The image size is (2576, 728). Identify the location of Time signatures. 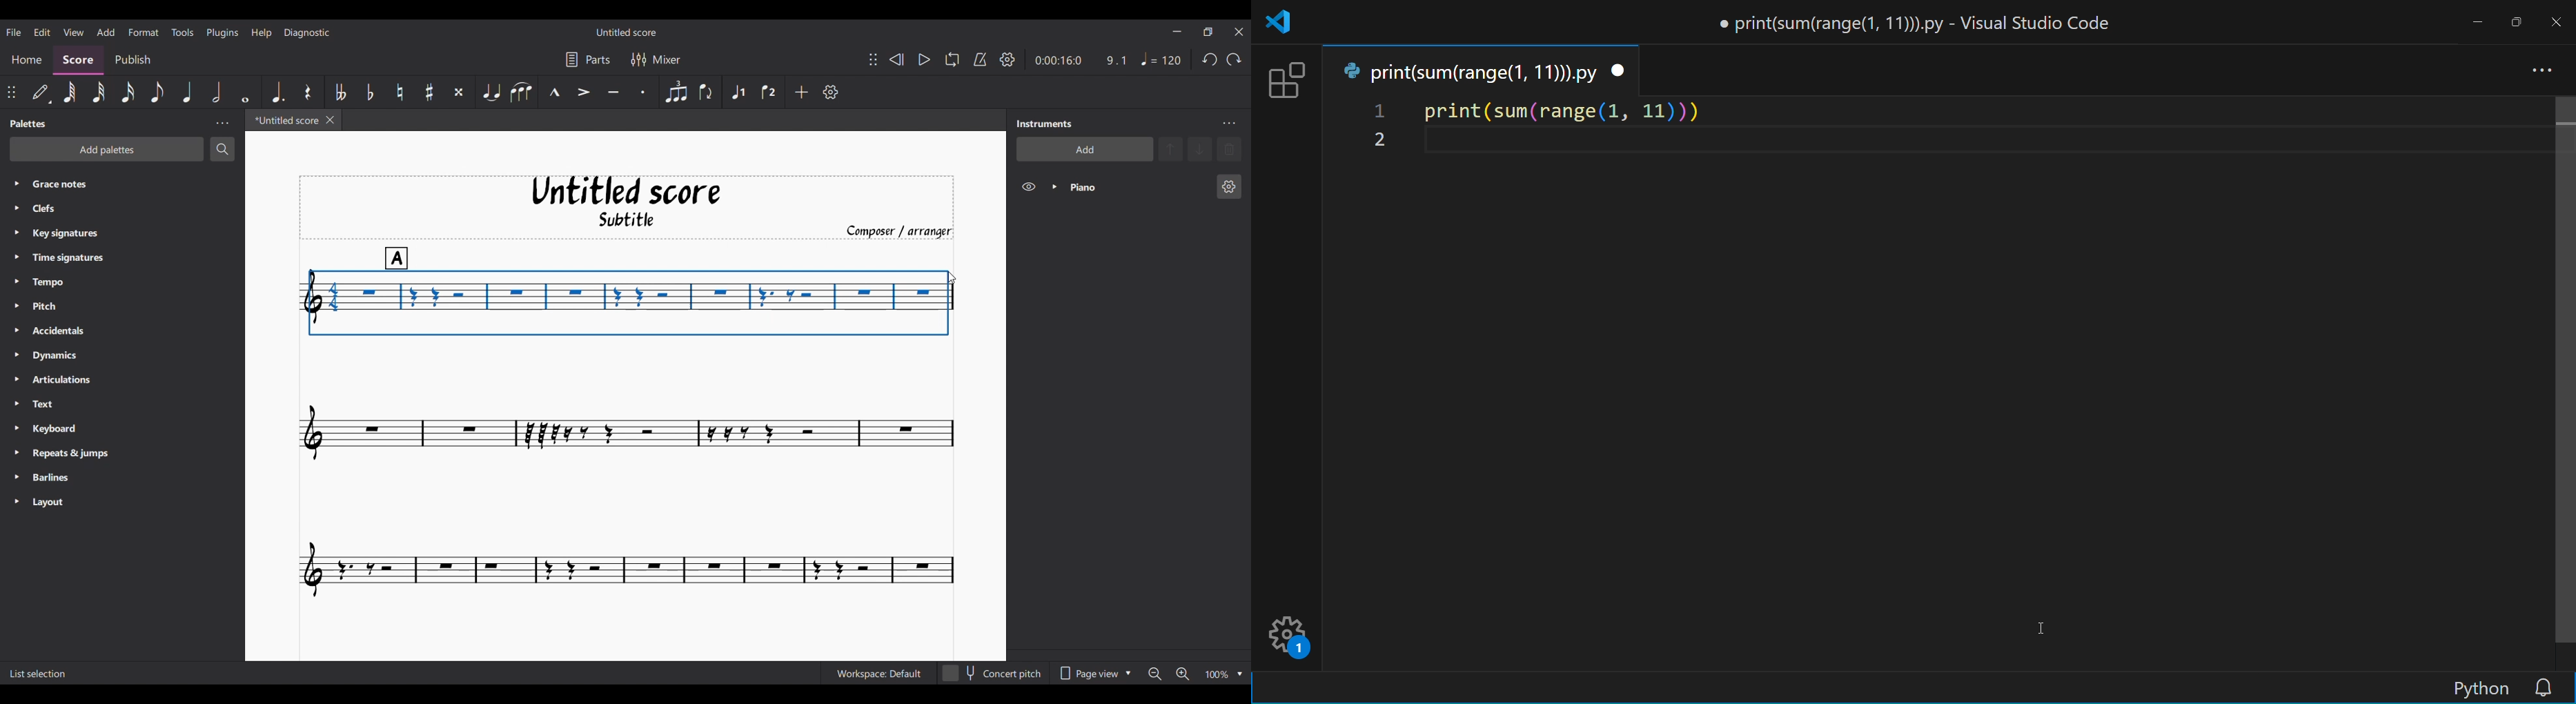
(80, 257).